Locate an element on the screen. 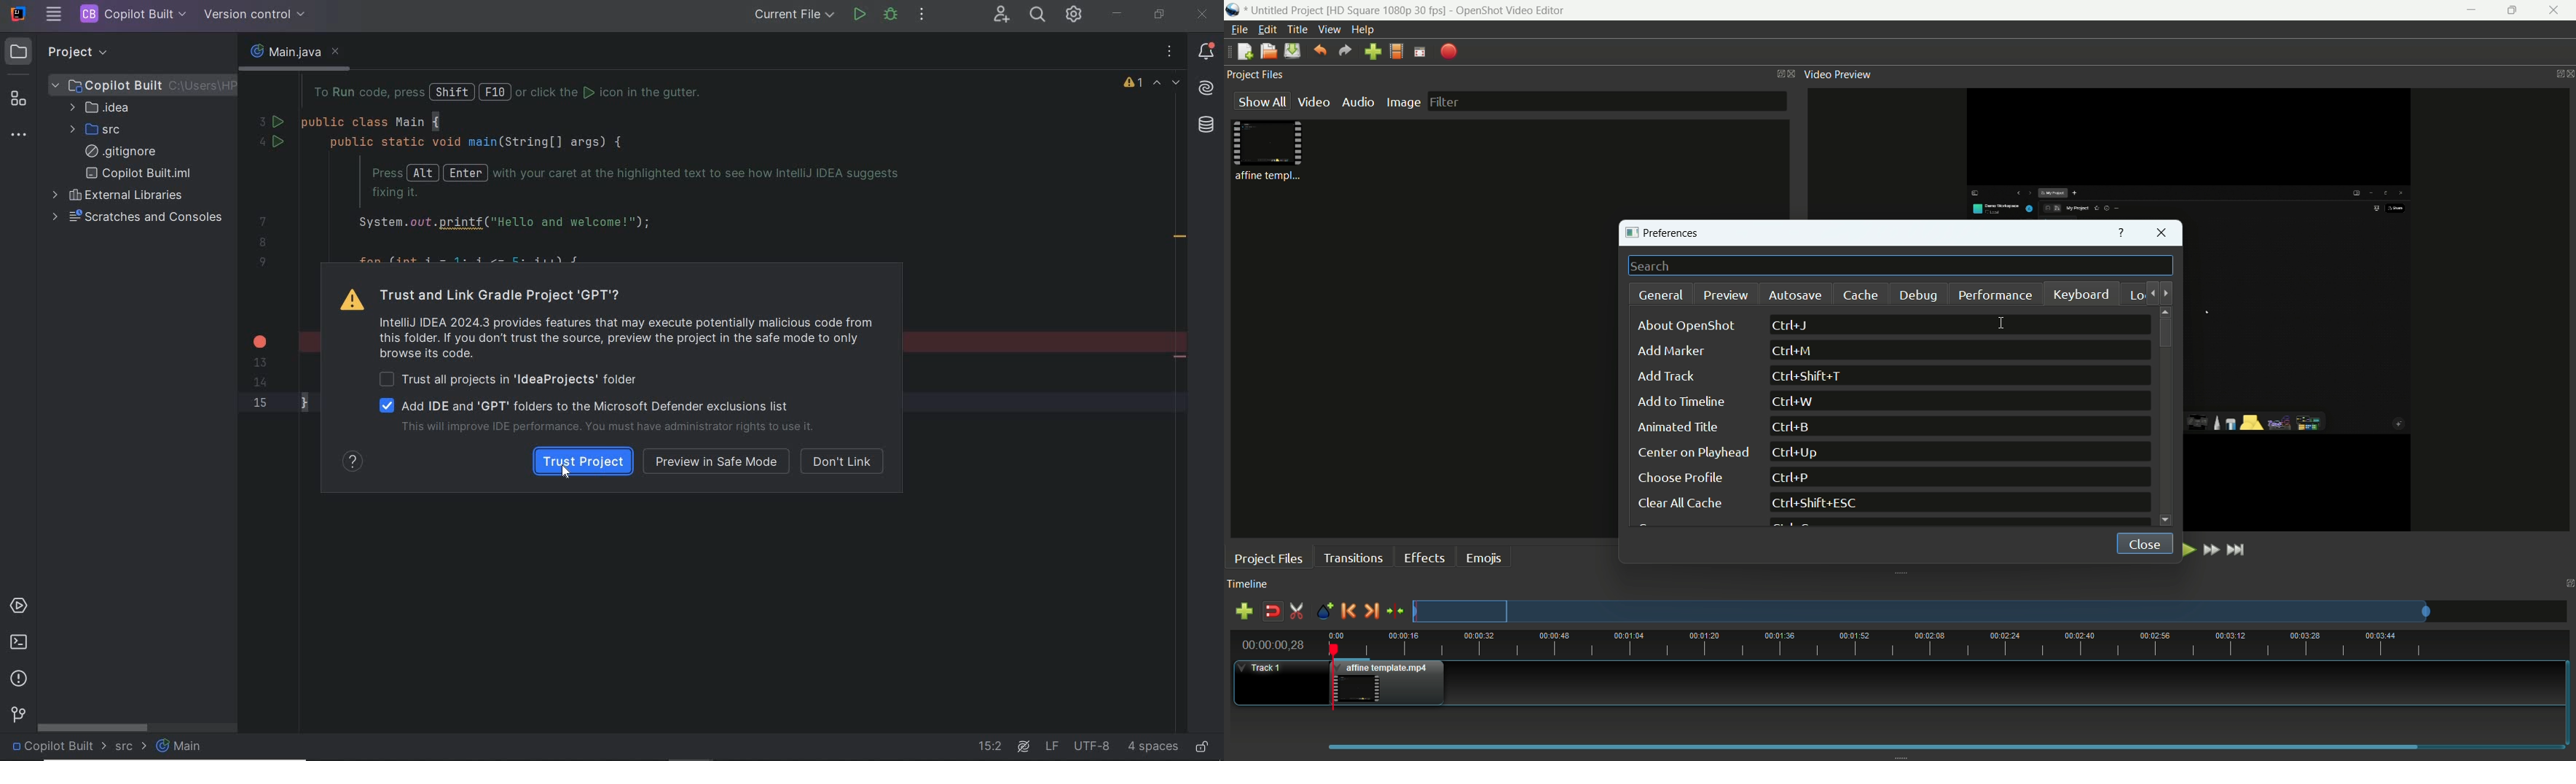  3 is located at coordinates (263, 120).